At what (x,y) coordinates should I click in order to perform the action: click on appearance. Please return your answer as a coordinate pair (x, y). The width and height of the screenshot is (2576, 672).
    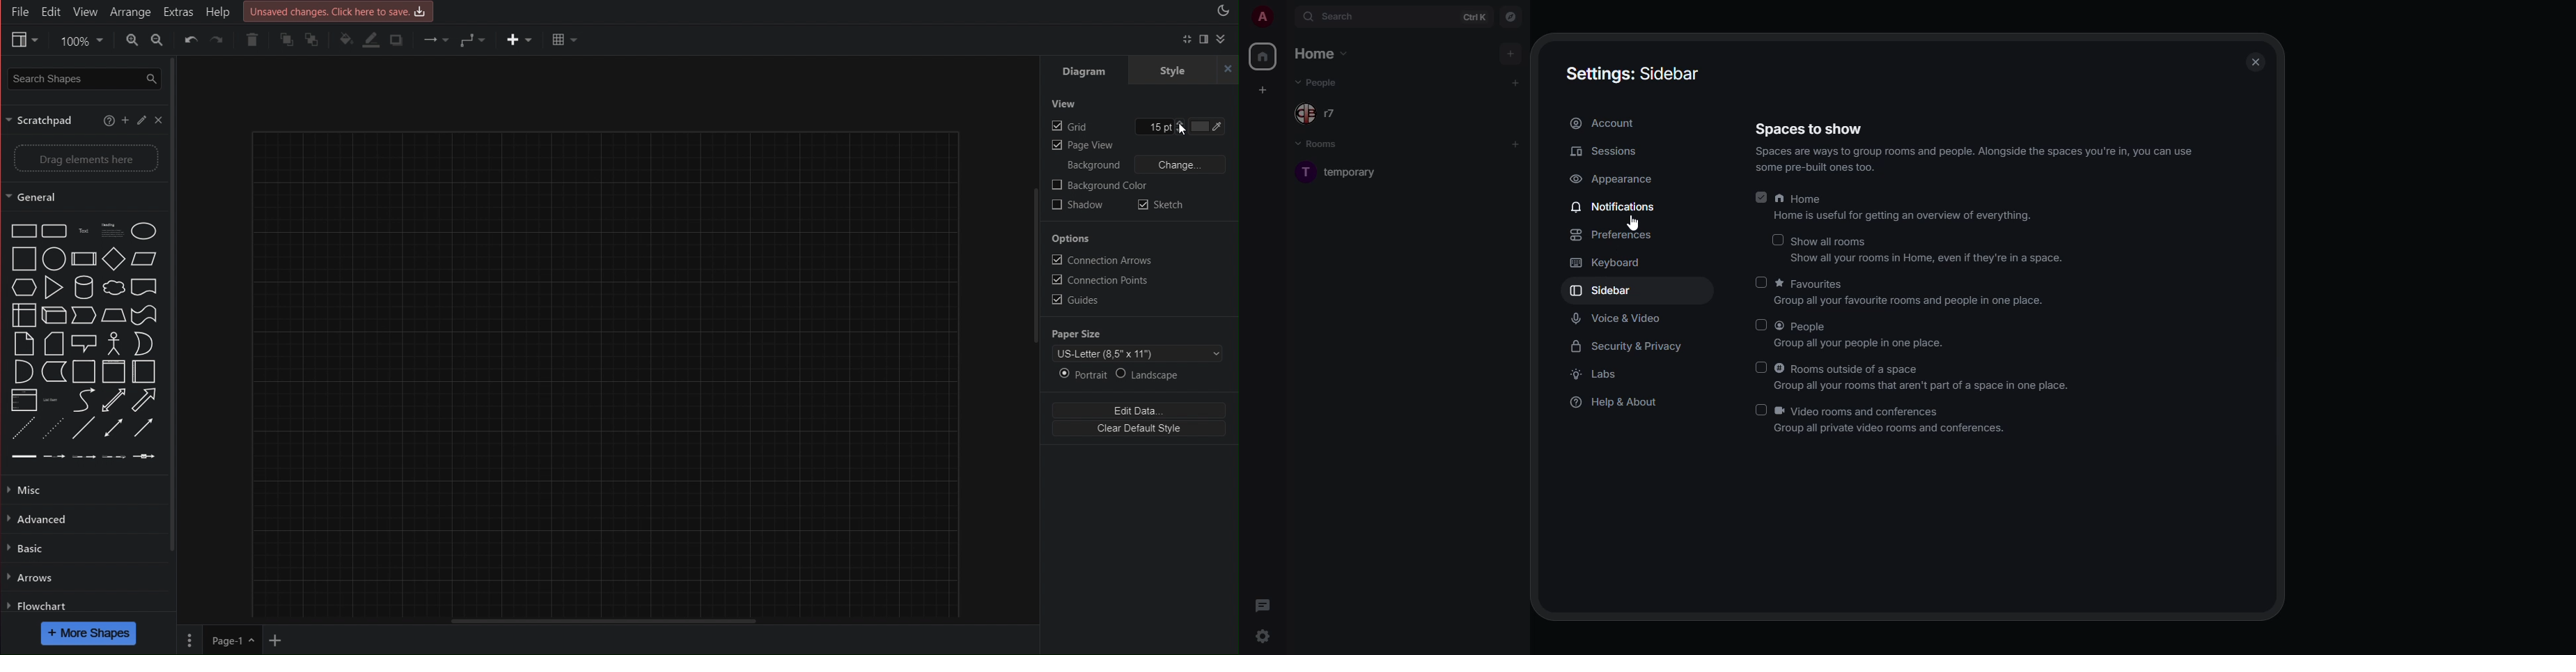
    Looking at the image, I should click on (1615, 178).